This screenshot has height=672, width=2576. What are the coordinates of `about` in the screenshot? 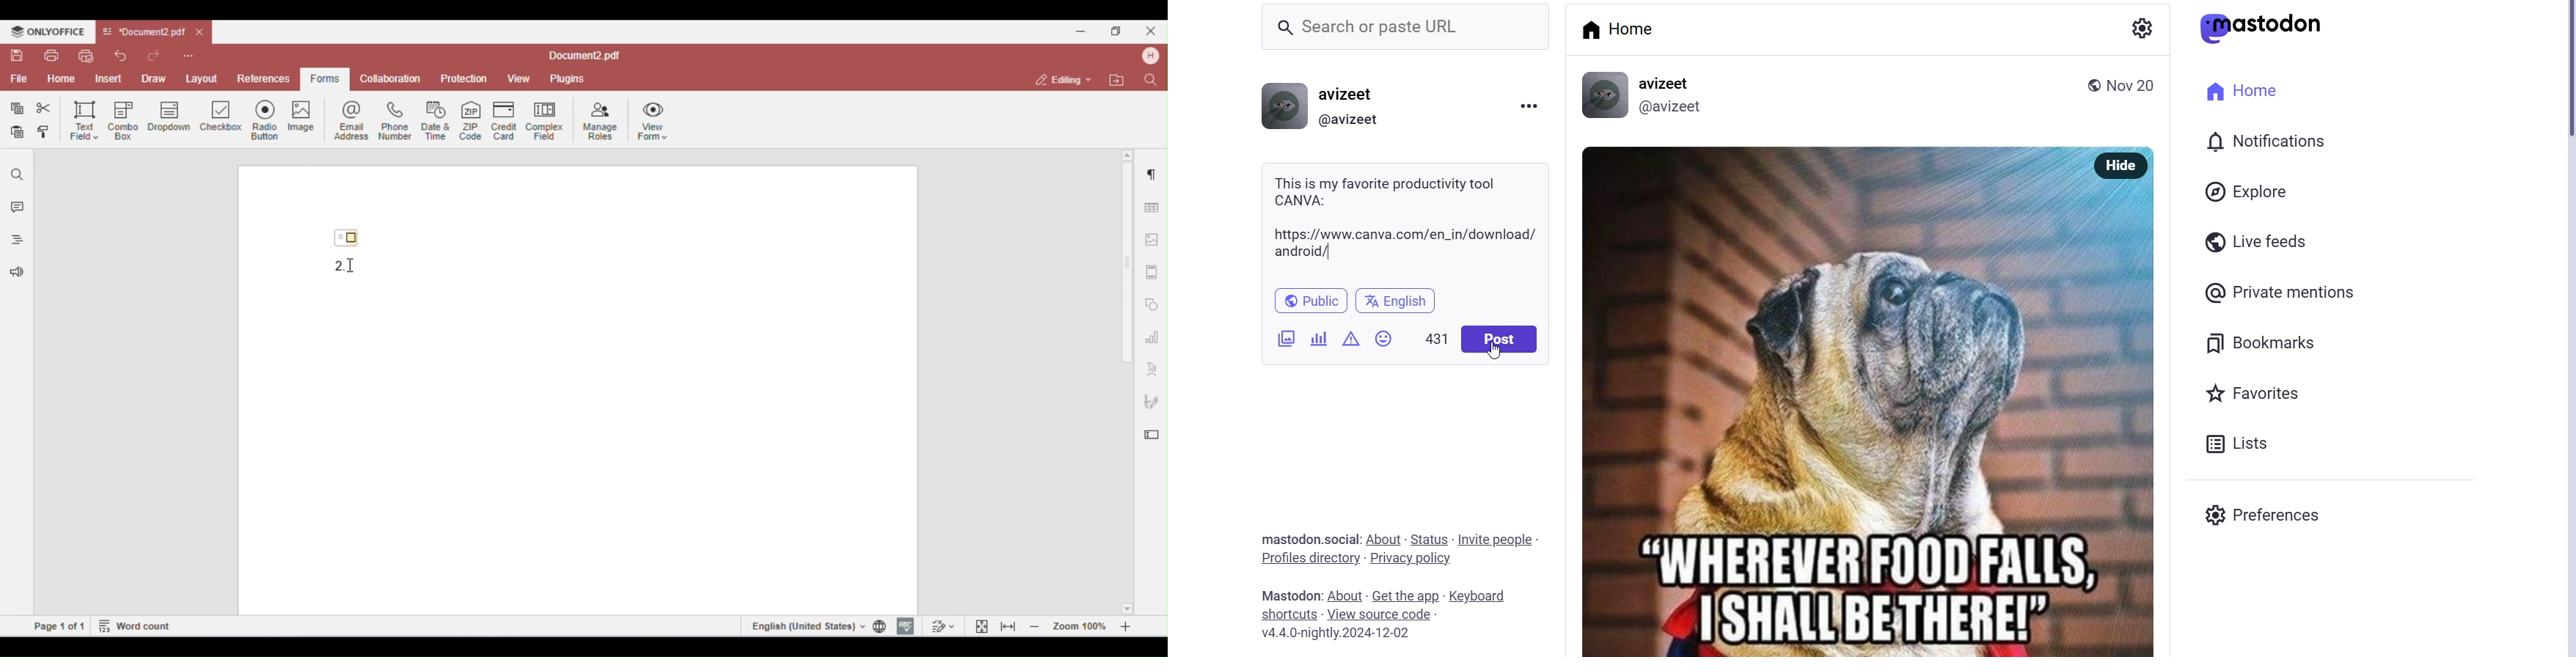 It's located at (1385, 536).